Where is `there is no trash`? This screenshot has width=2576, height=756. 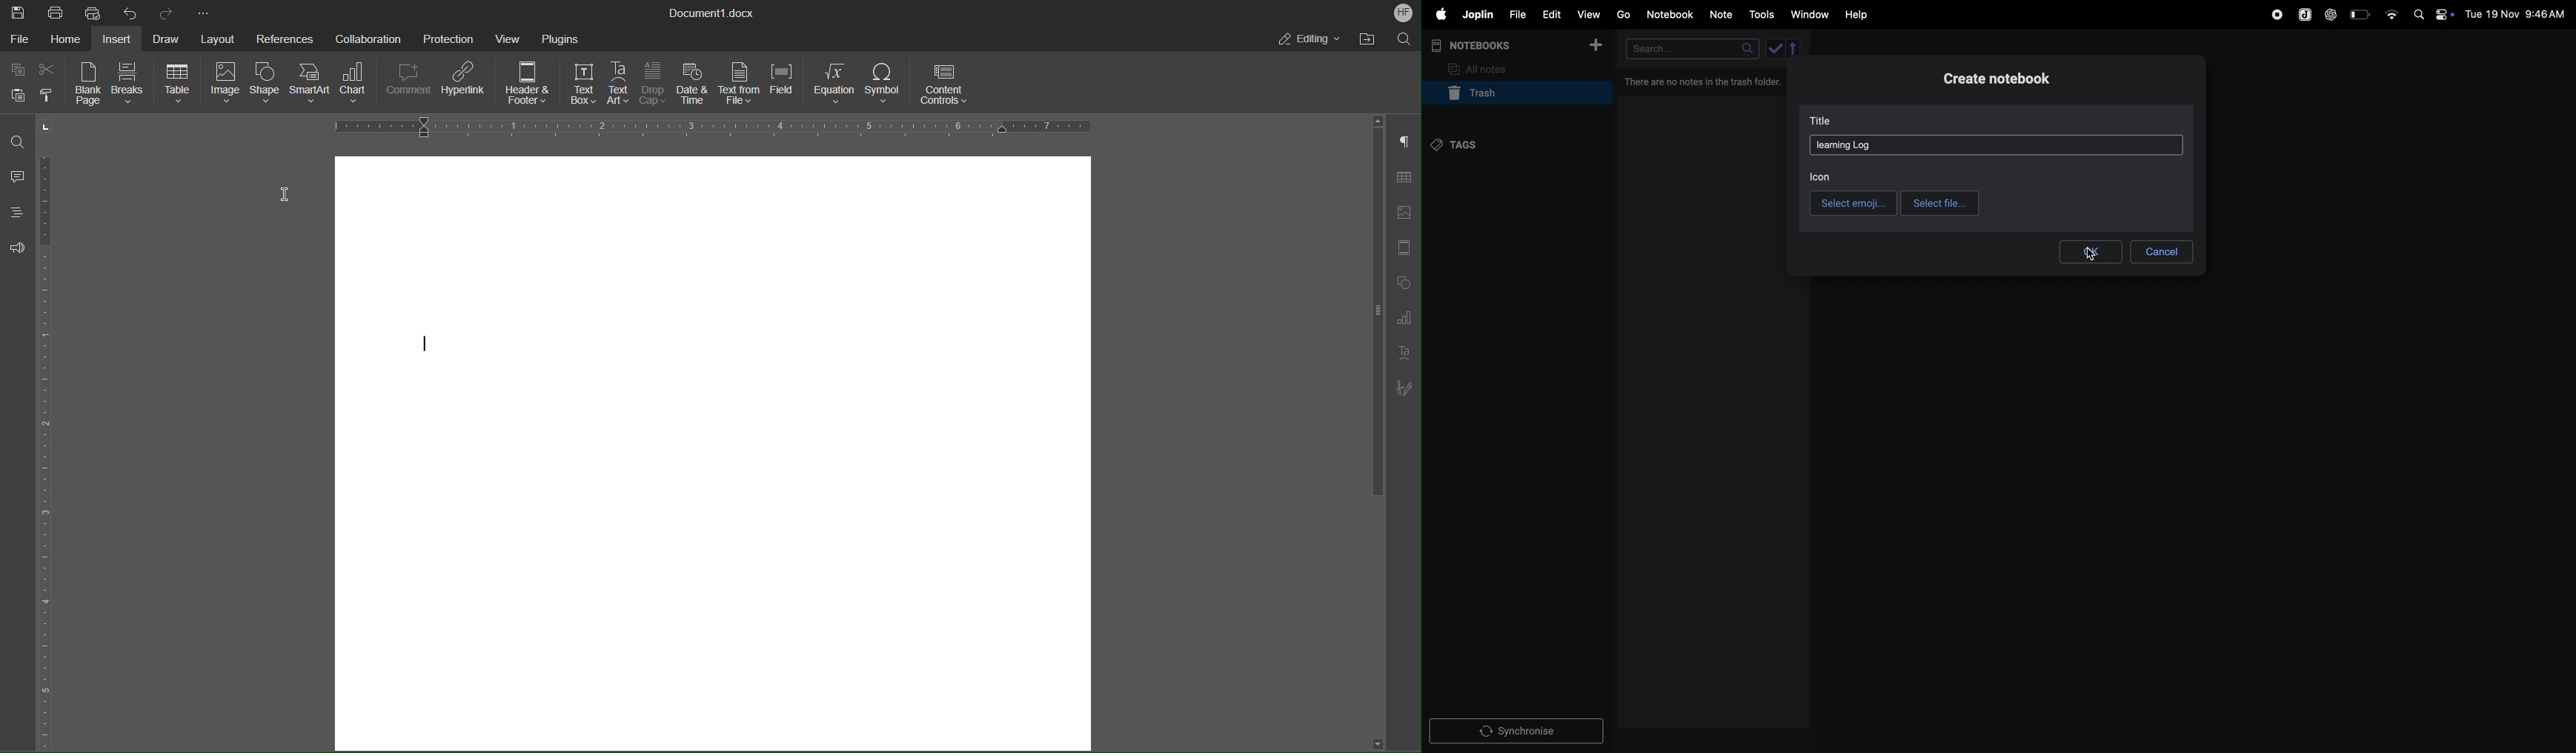 there is no trash is located at coordinates (1704, 80).